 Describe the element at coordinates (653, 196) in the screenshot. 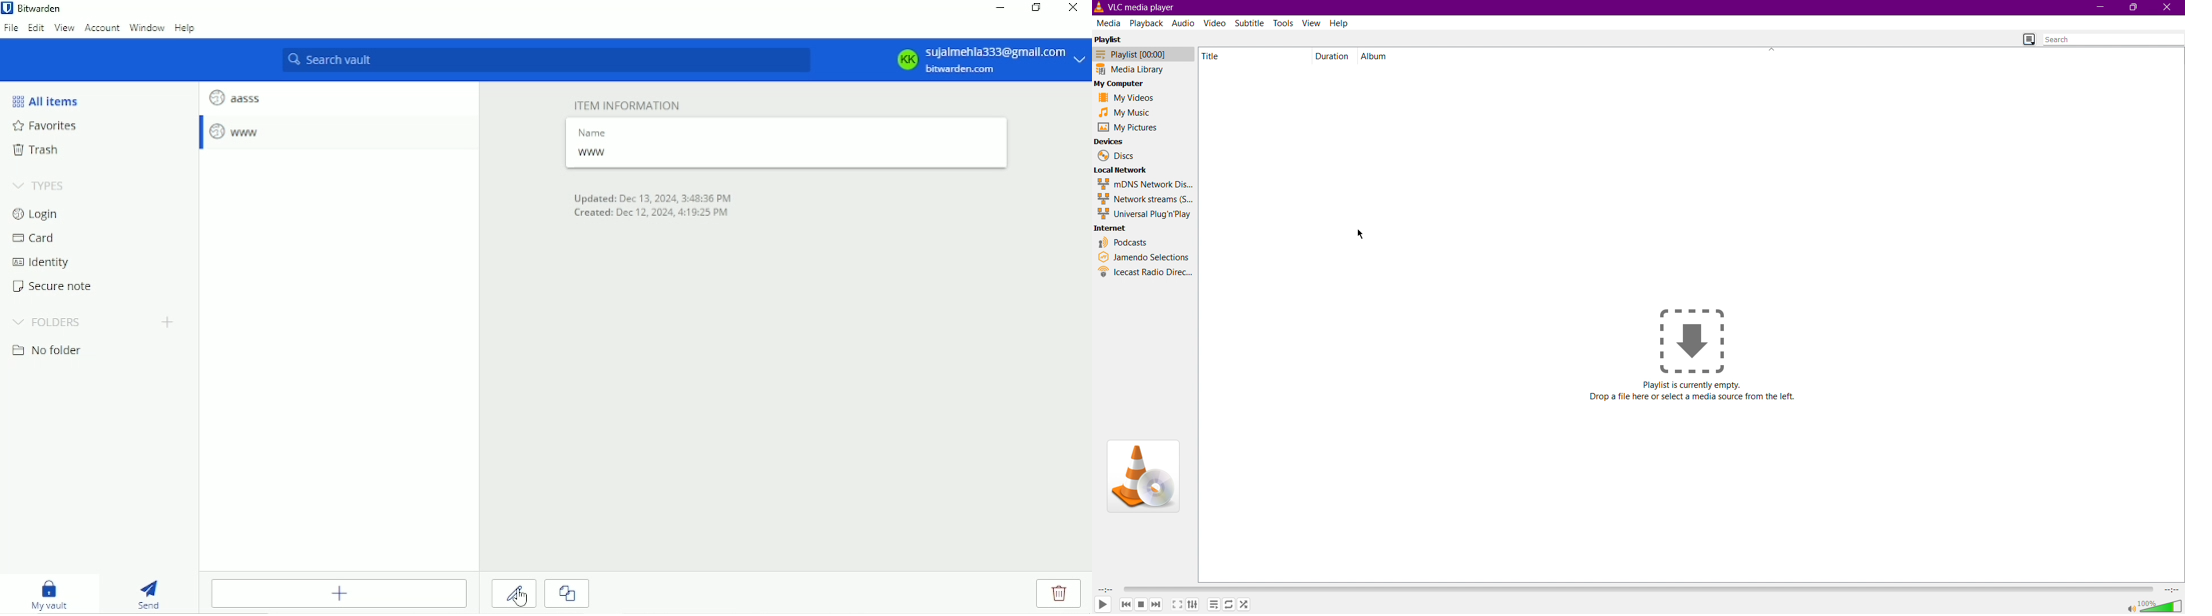

I see `Updated on` at that location.